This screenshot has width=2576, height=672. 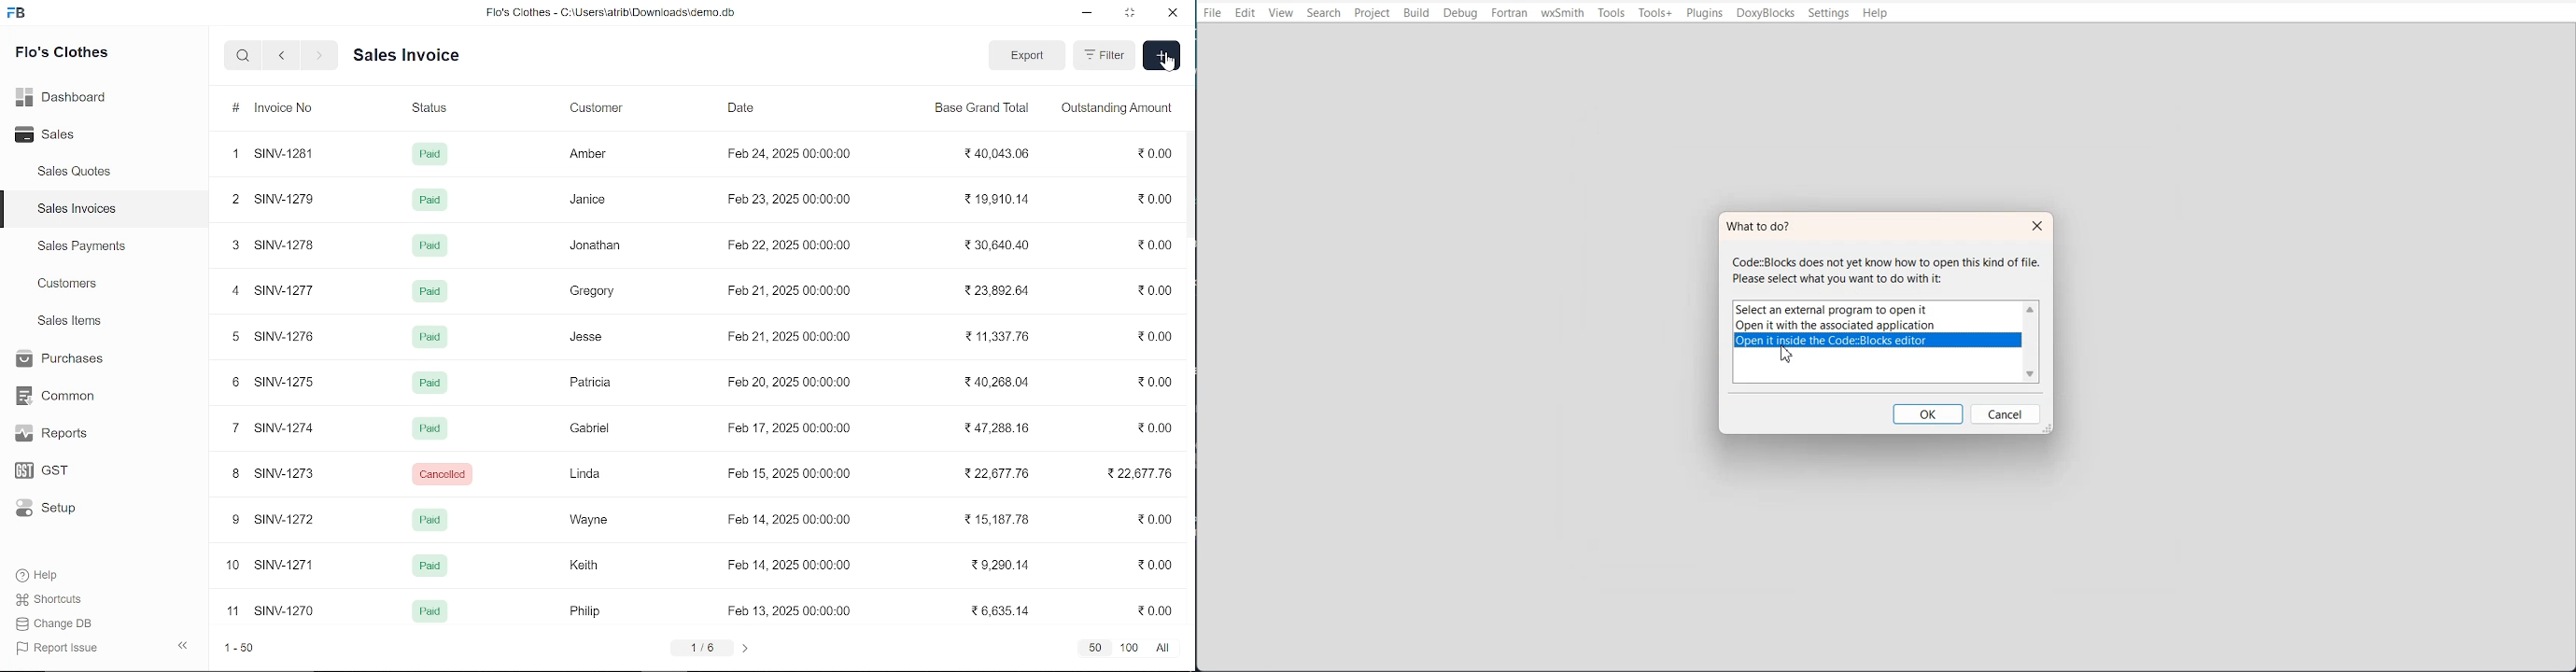 What do you see at coordinates (429, 108) in the screenshot?
I see `Status` at bounding box center [429, 108].